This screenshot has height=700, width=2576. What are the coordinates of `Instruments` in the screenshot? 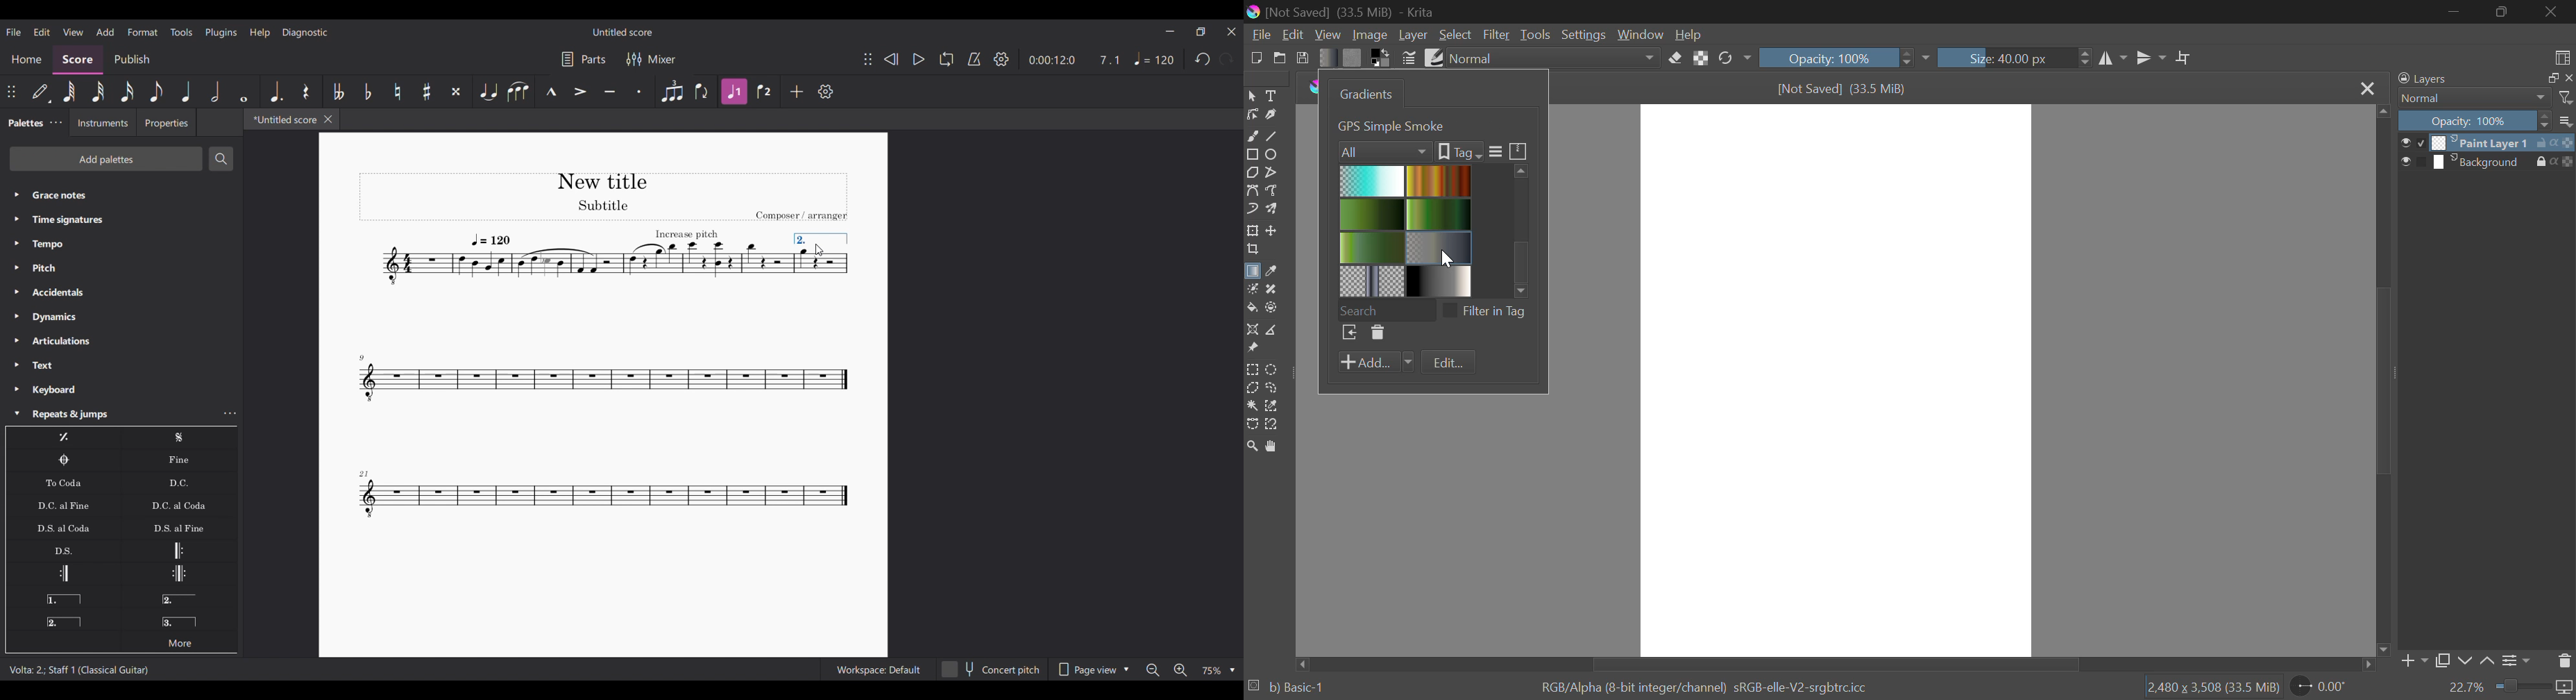 It's located at (102, 122).